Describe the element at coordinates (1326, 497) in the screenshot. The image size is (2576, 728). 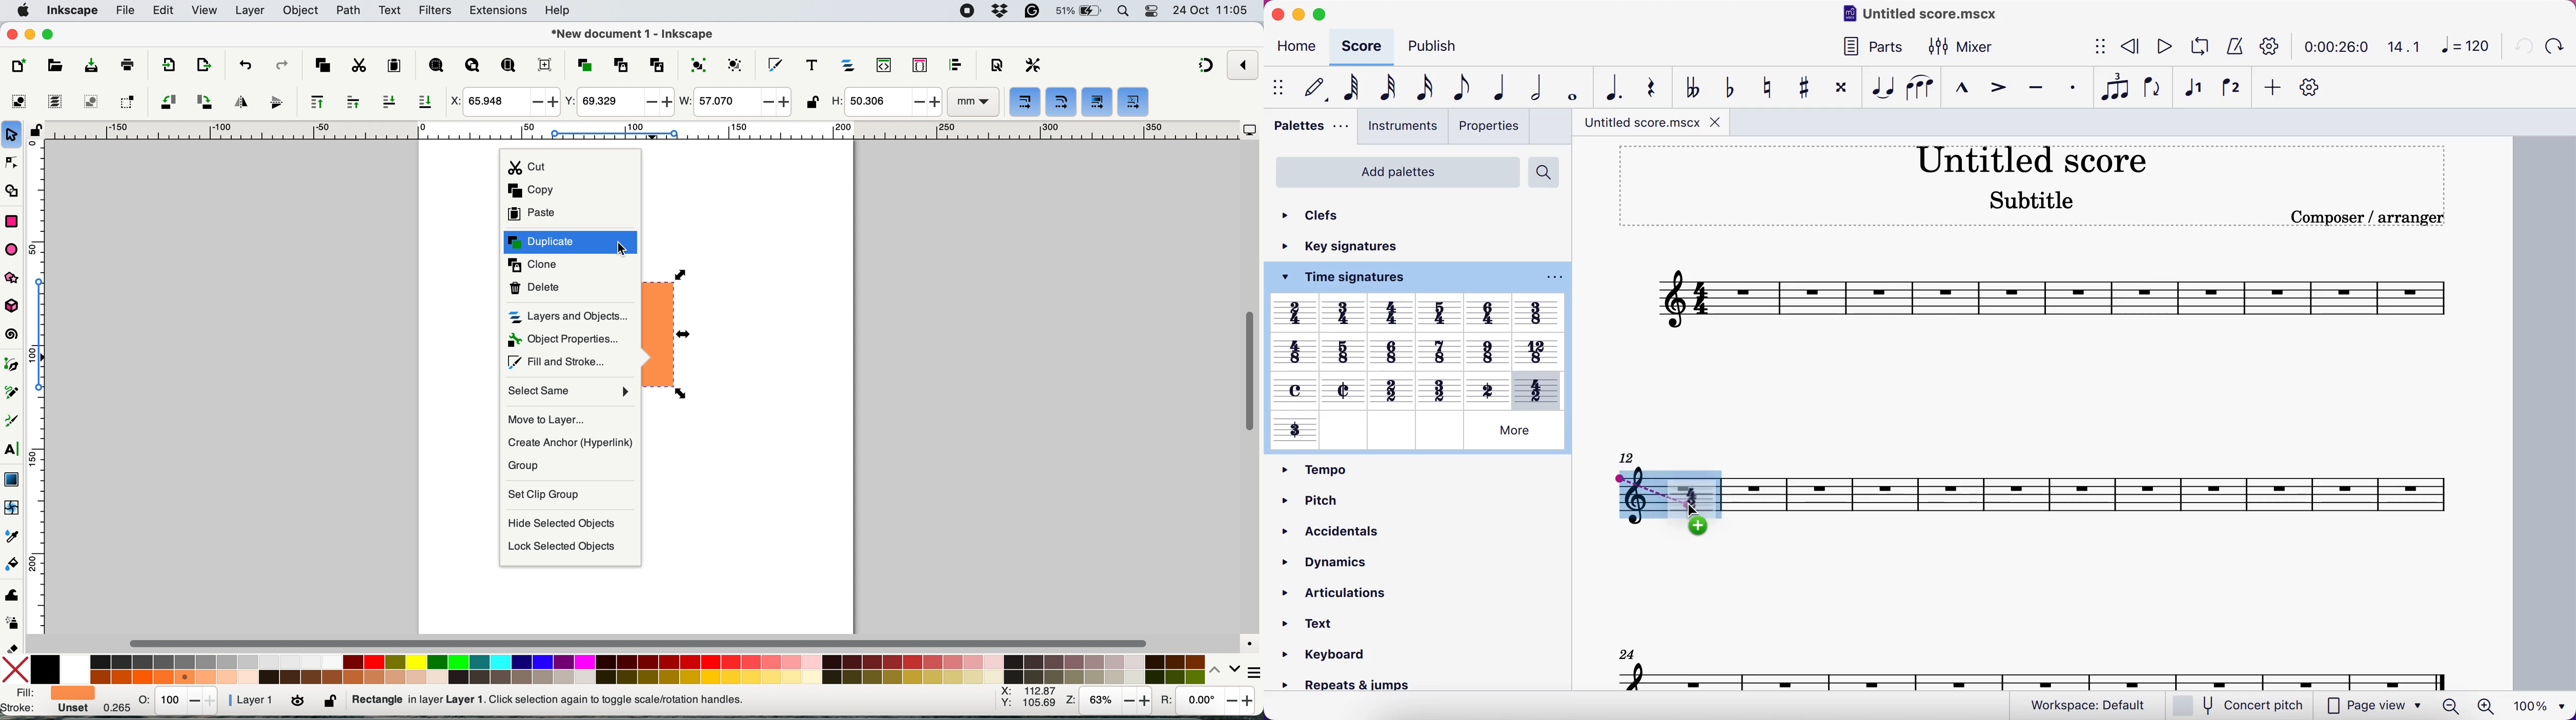
I see `pitch` at that location.